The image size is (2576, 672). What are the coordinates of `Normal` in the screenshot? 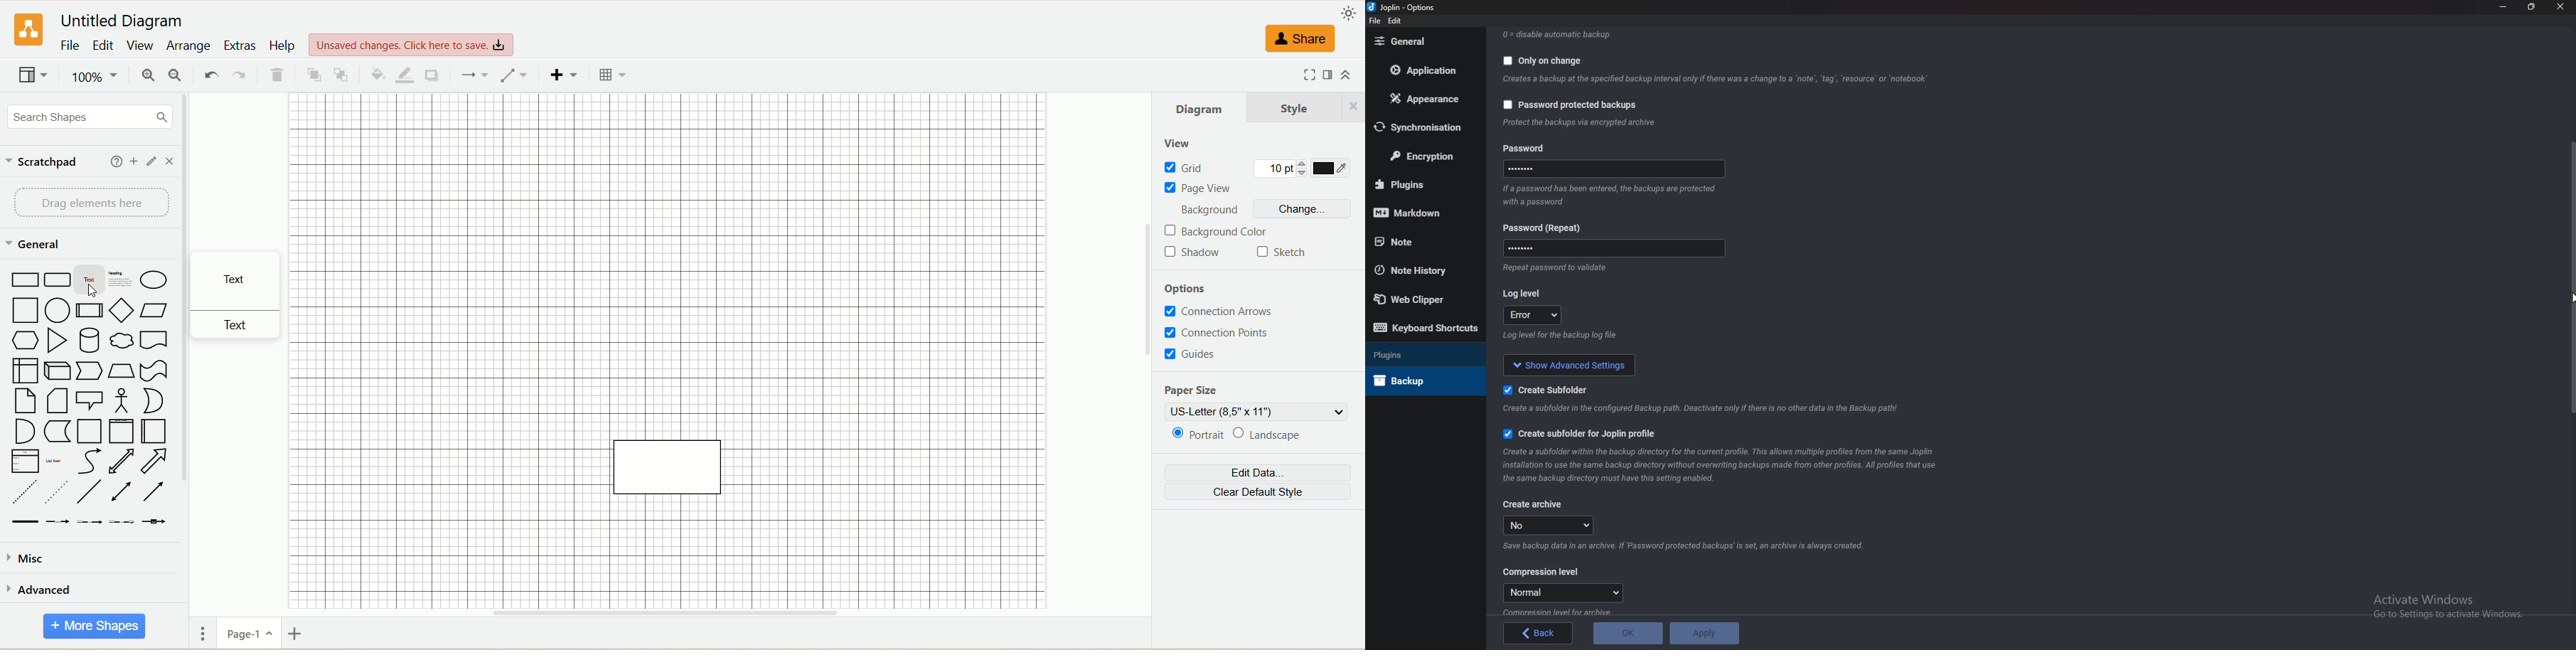 It's located at (1563, 593).